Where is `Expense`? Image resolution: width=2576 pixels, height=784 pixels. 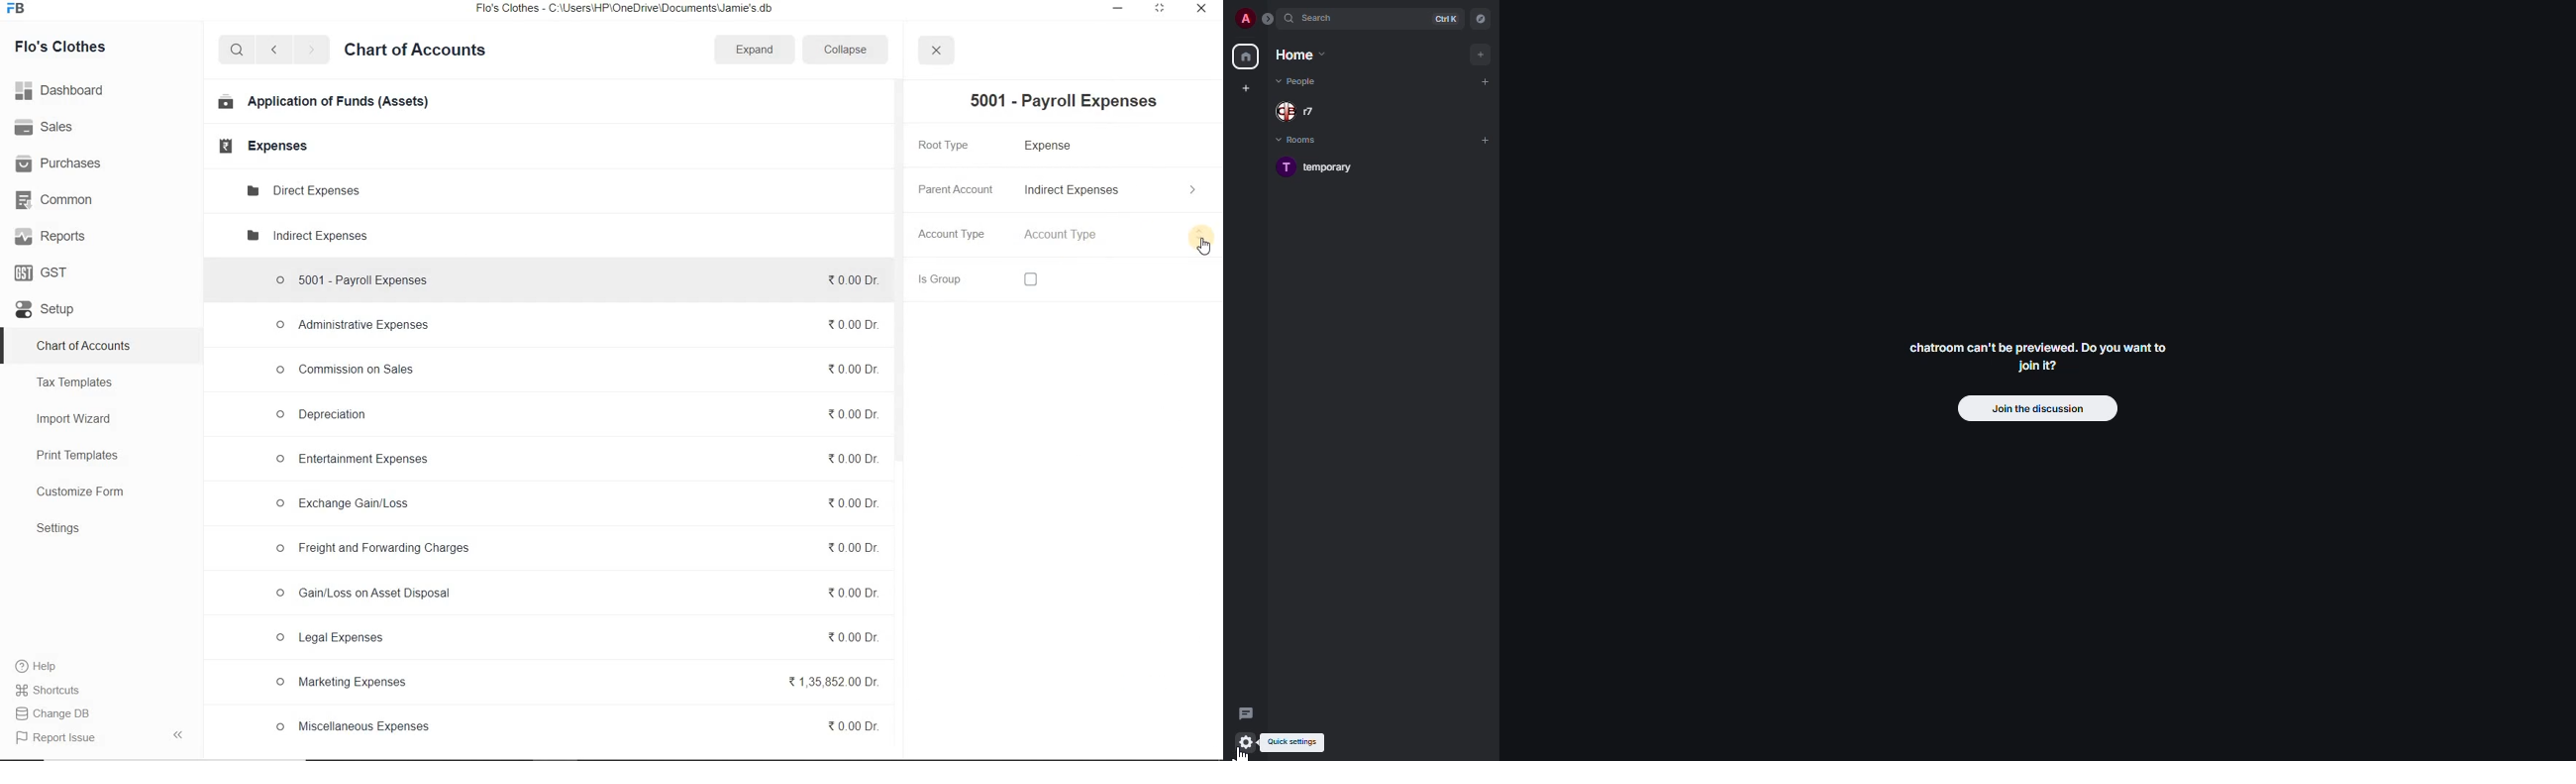 Expense is located at coordinates (1055, 147).